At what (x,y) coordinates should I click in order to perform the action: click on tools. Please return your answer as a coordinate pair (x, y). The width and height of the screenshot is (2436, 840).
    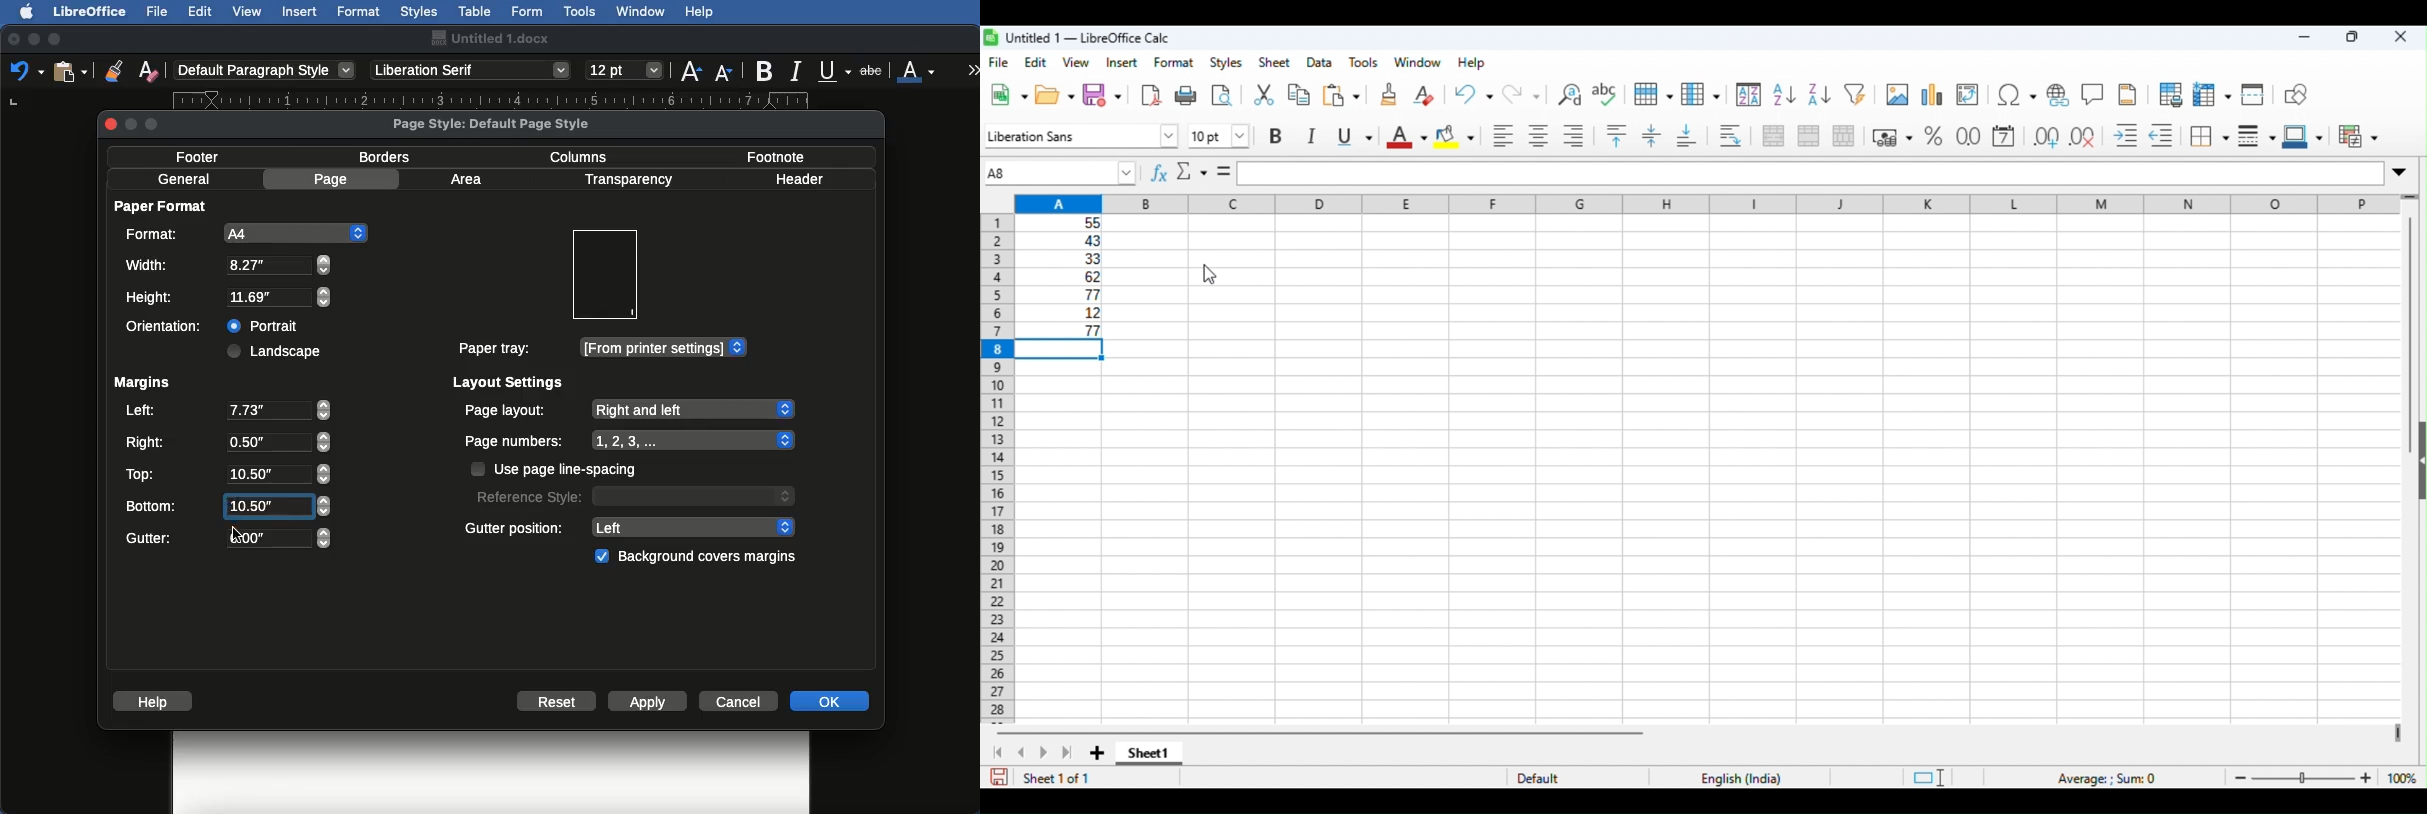
    Looking at the image, I should click on (1364, 63).